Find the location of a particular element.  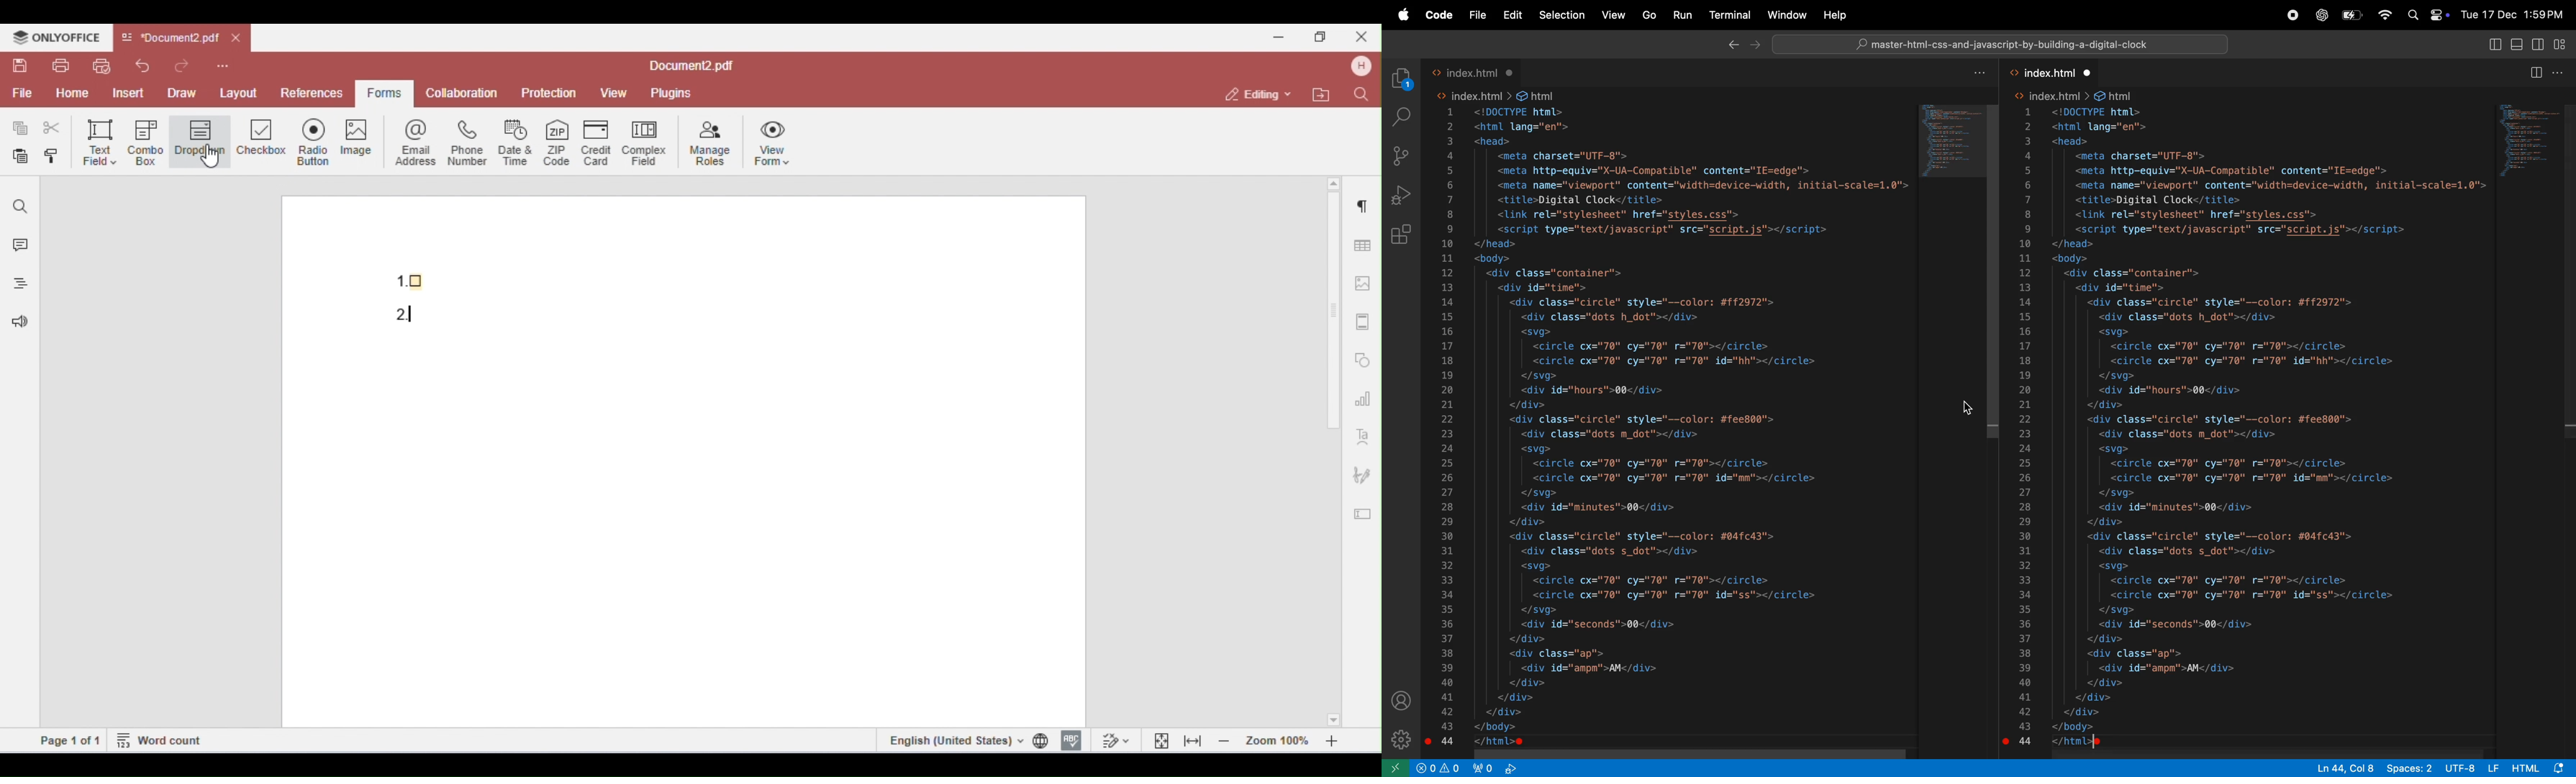

save is located at coordinates (22, 65).